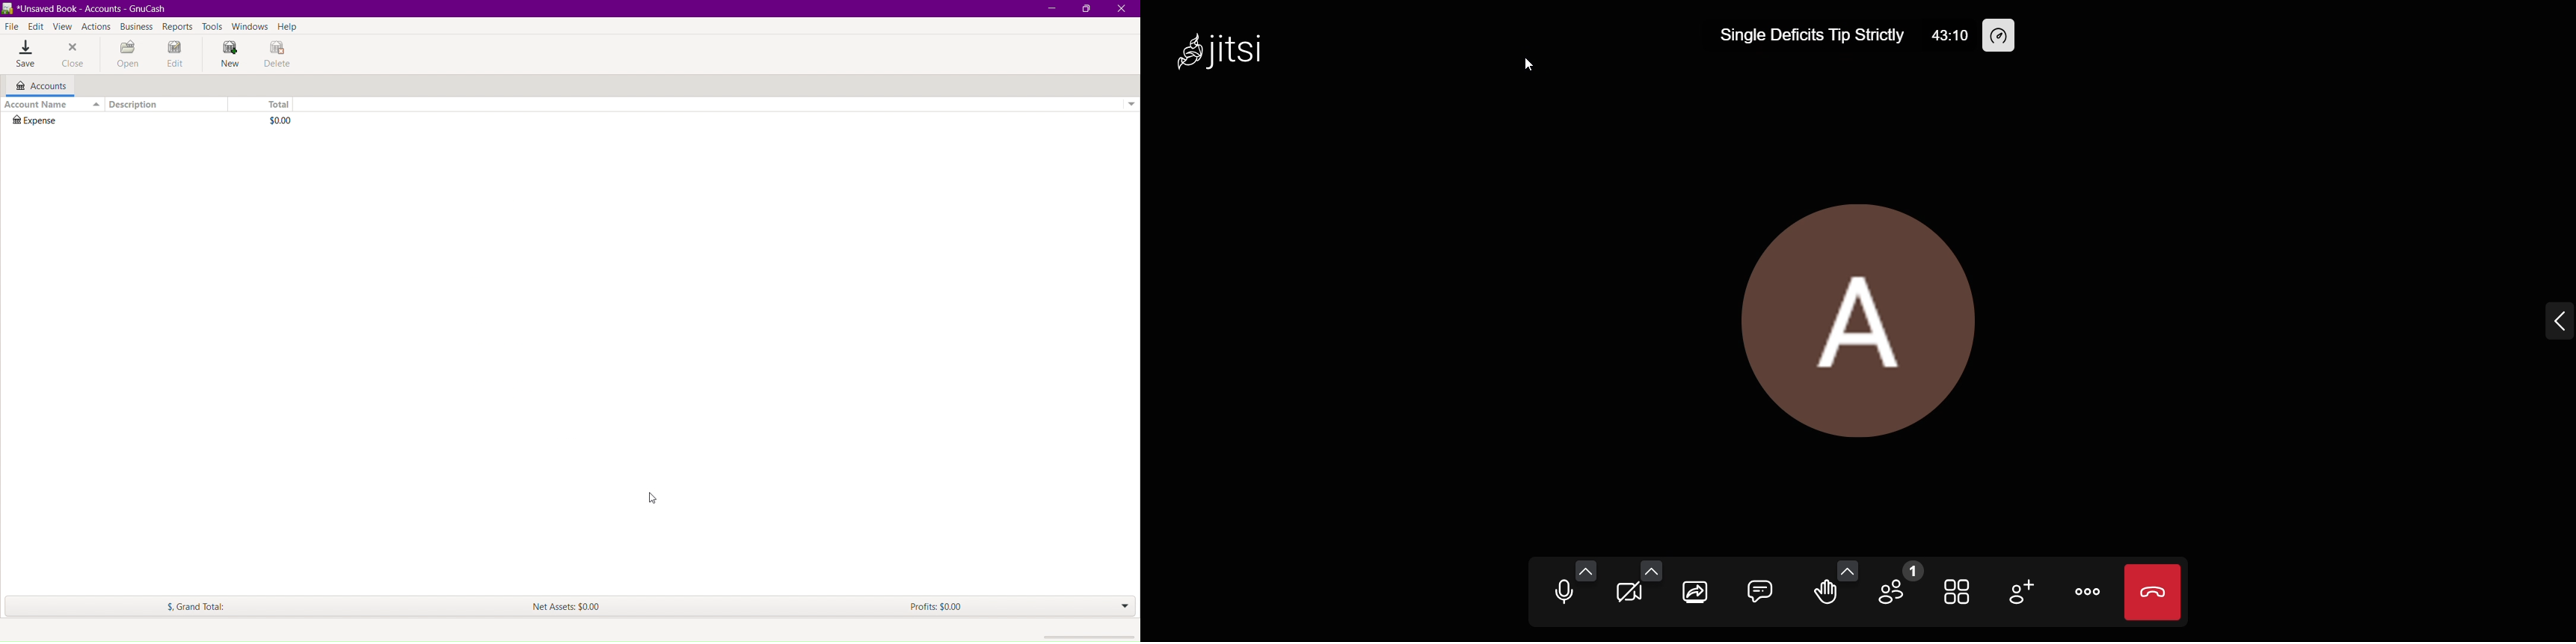 This screenshot has height=644, width=2576. What do you see at coordinates (152, 120) in the screenshot?
I see `Expense` at bounding box center [152, 120].